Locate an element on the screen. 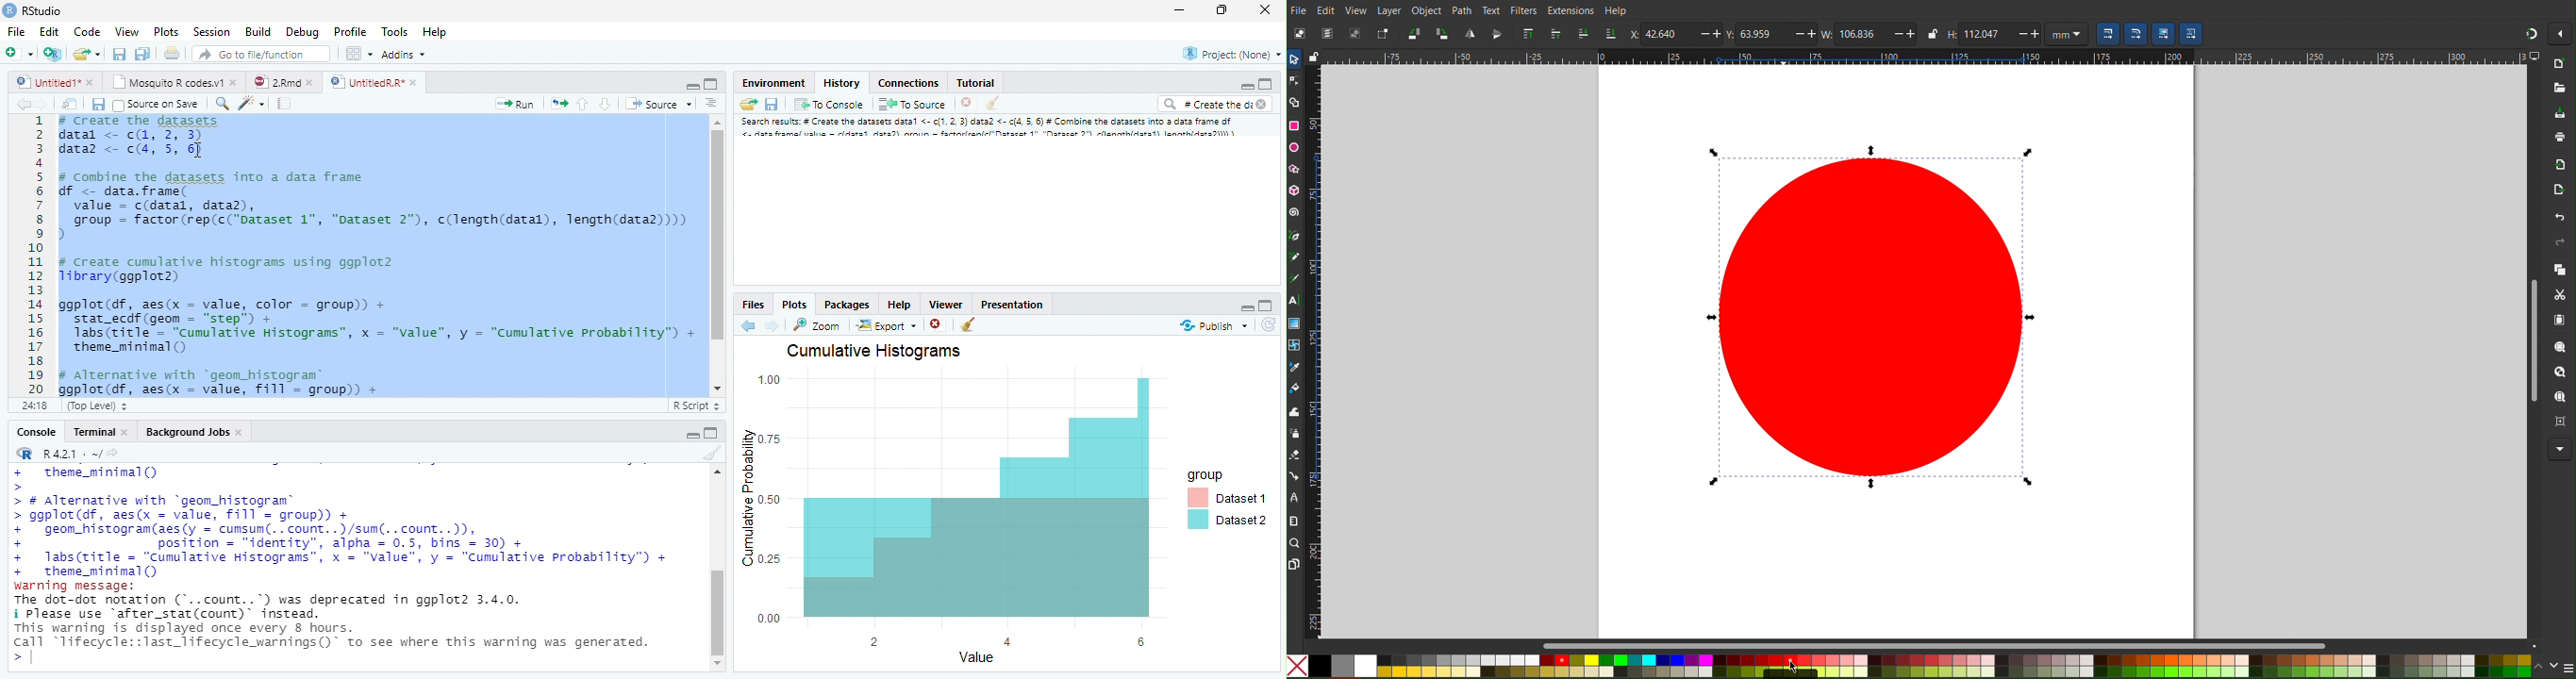 This screenshot has width=2576, height=700. Delete  is located at coordinates (936, 323).